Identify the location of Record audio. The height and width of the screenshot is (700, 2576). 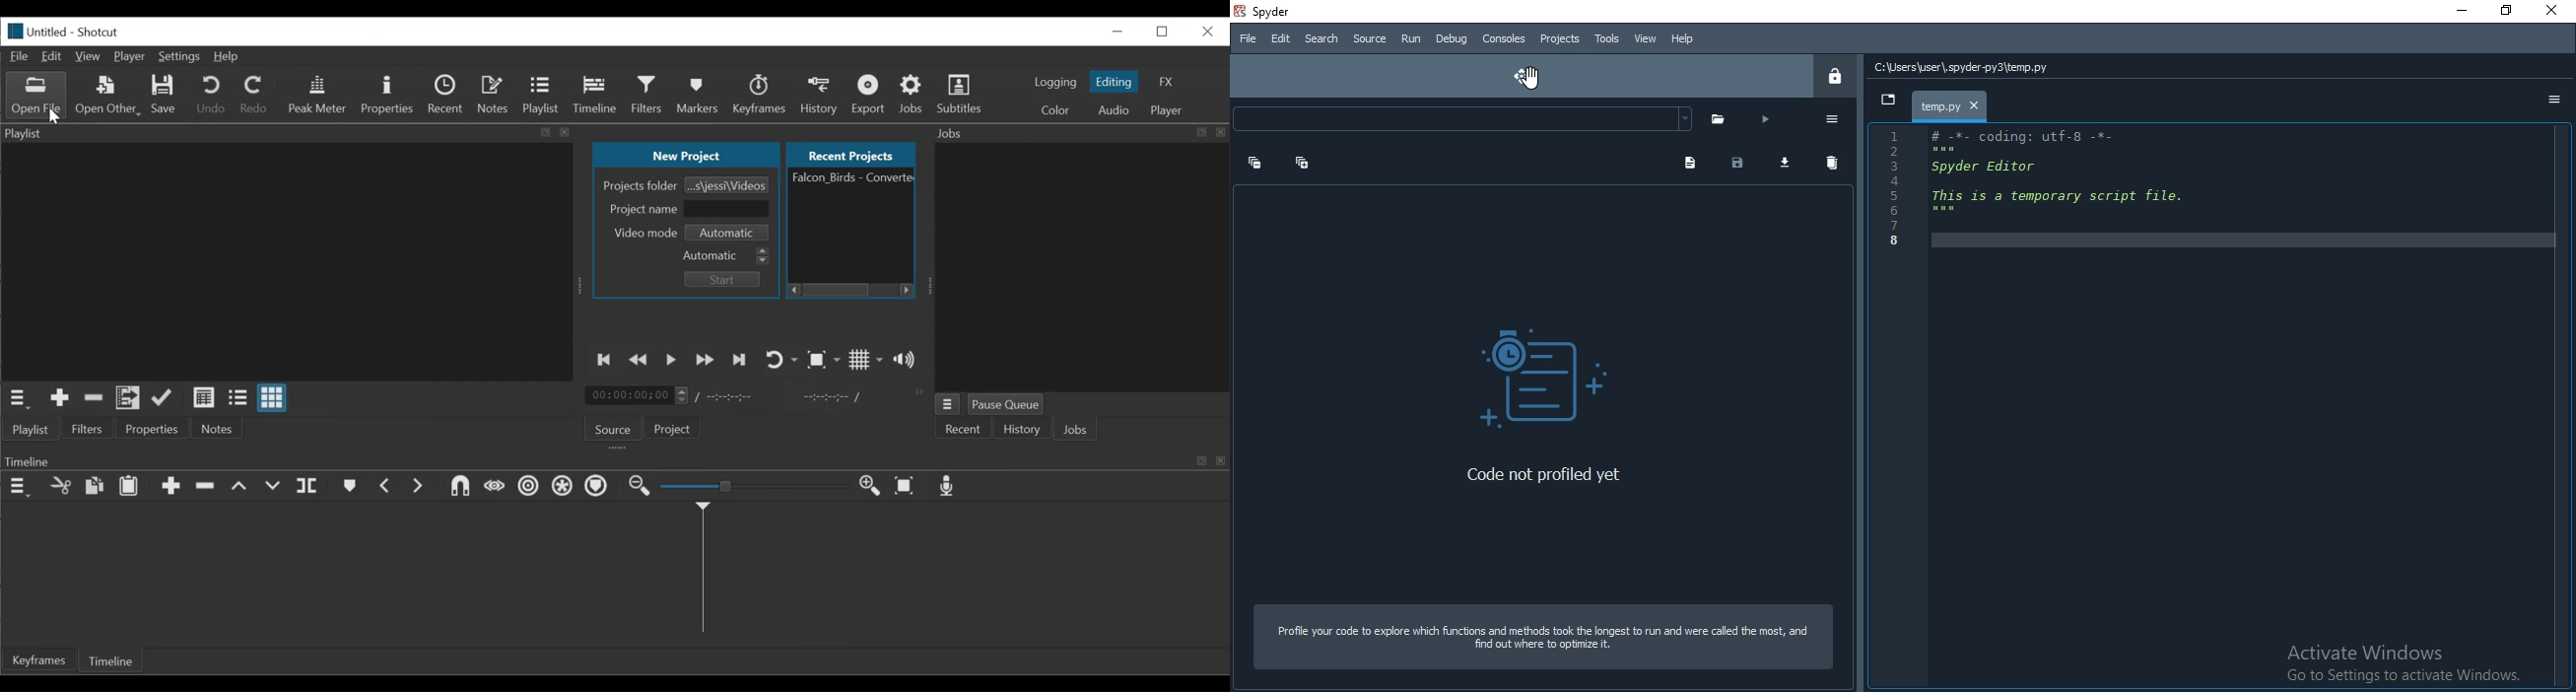
(950, 487).